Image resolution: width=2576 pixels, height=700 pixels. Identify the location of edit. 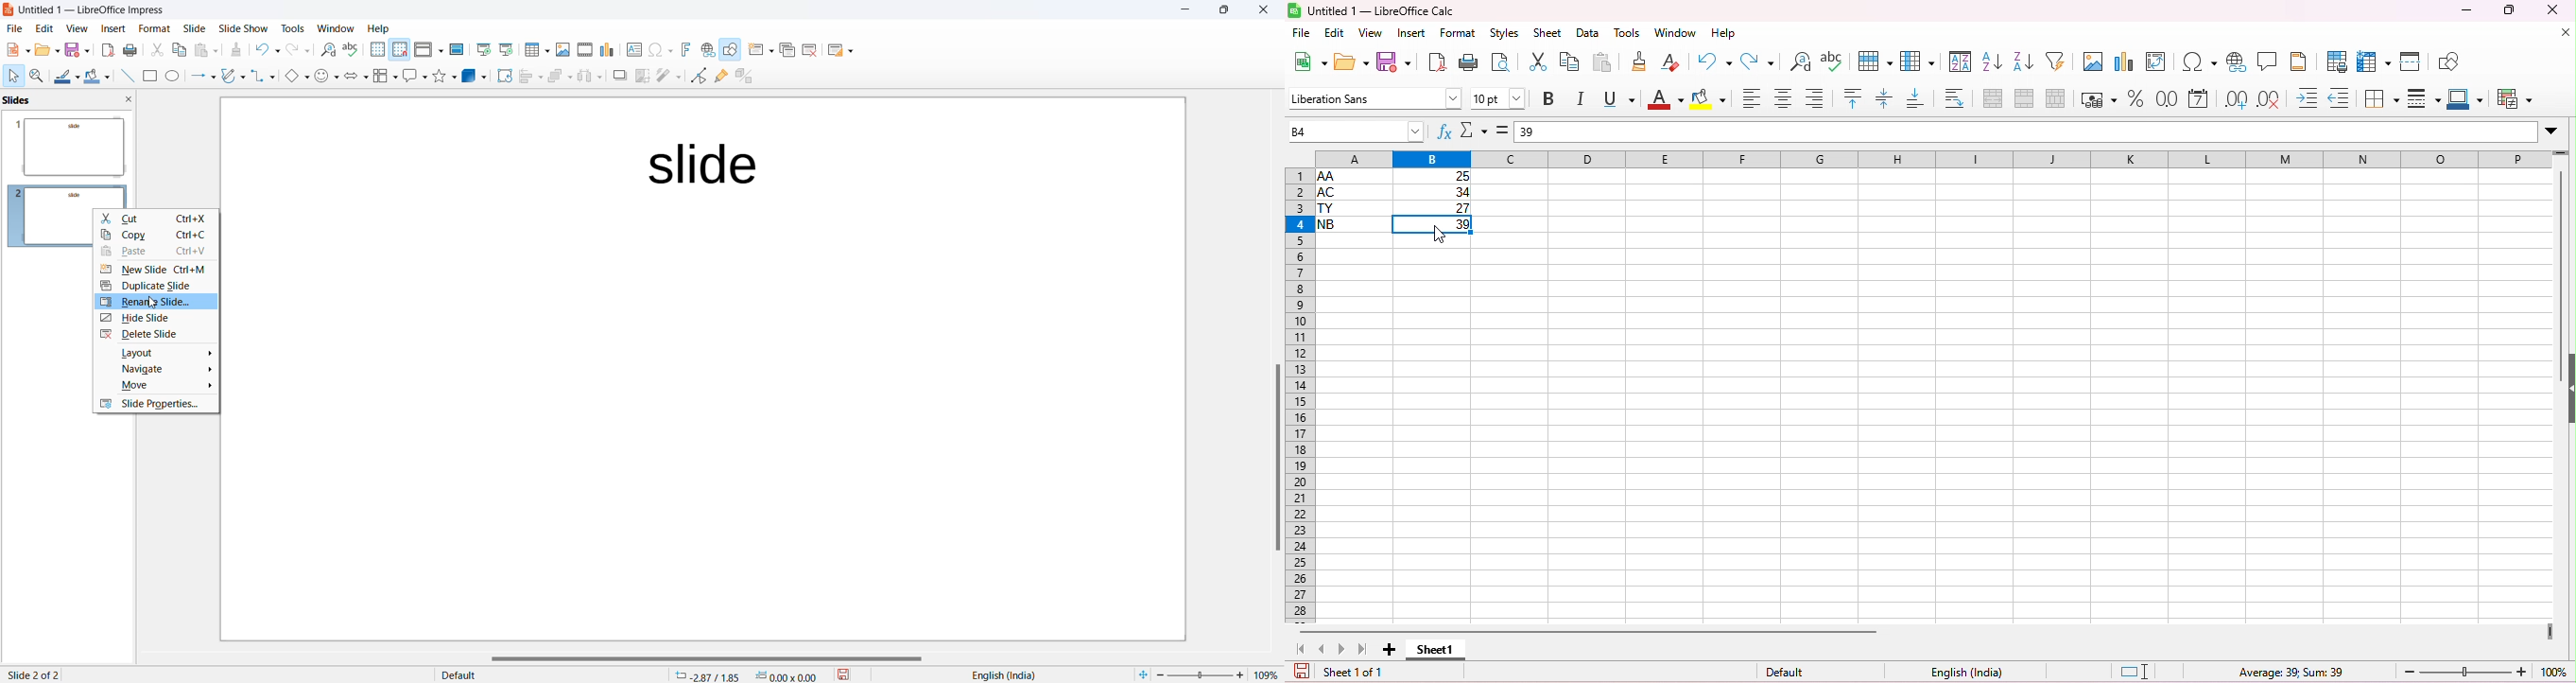
(1336, 34).